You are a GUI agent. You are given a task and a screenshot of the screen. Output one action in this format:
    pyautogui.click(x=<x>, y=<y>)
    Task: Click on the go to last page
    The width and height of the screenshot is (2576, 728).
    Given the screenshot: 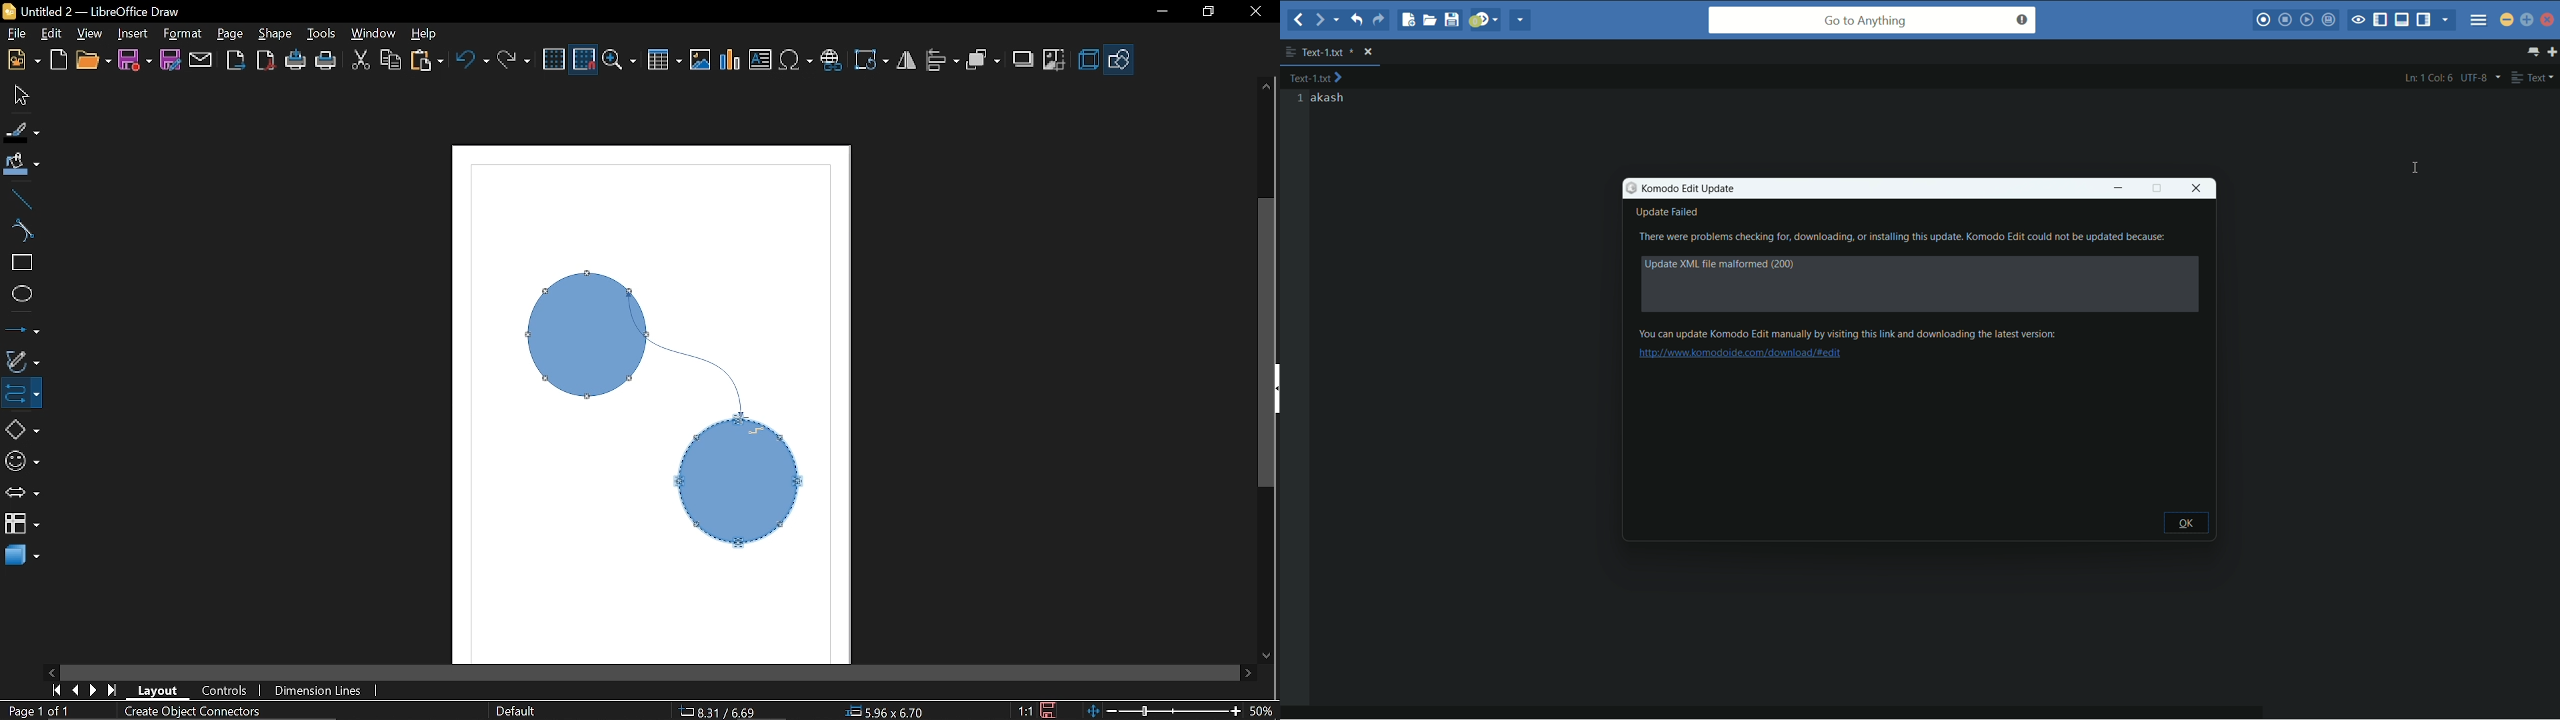 What is the action you would take?
    pyautogui.click(x=115, y=690)
    